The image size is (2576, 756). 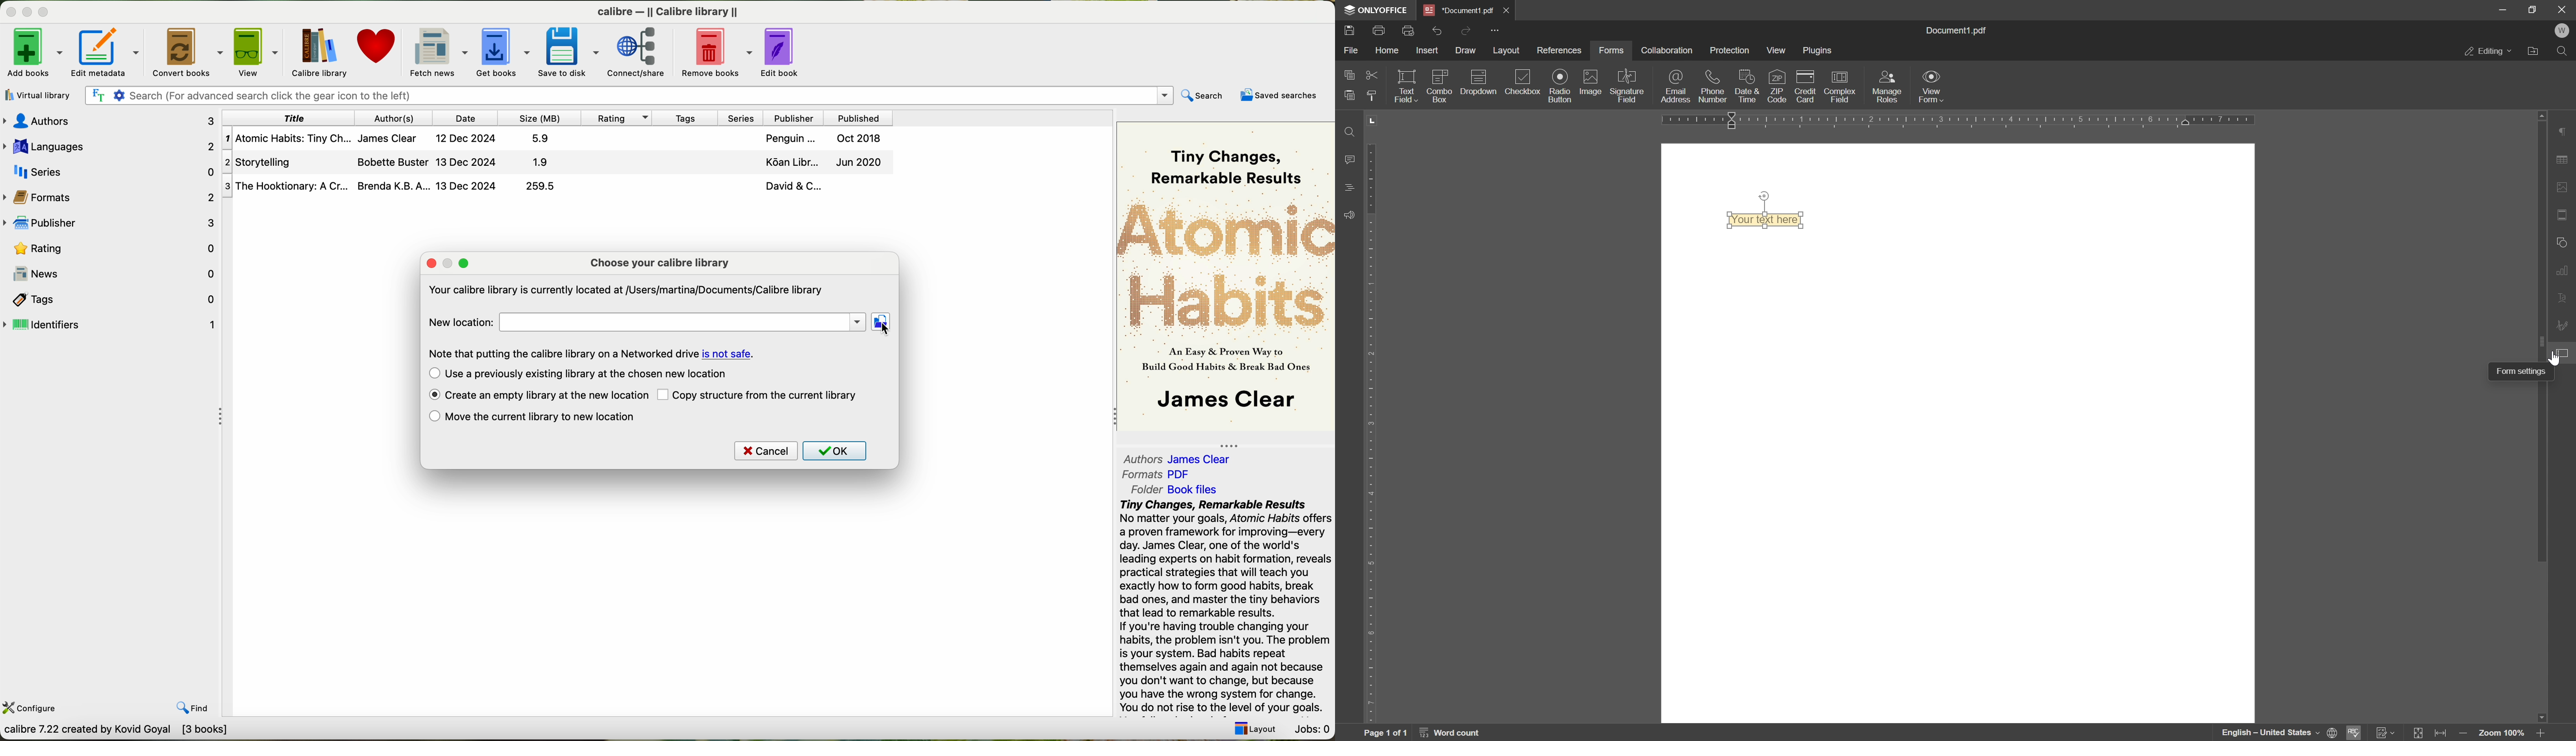 I want to click on maximize, so click(x=464, y=264).